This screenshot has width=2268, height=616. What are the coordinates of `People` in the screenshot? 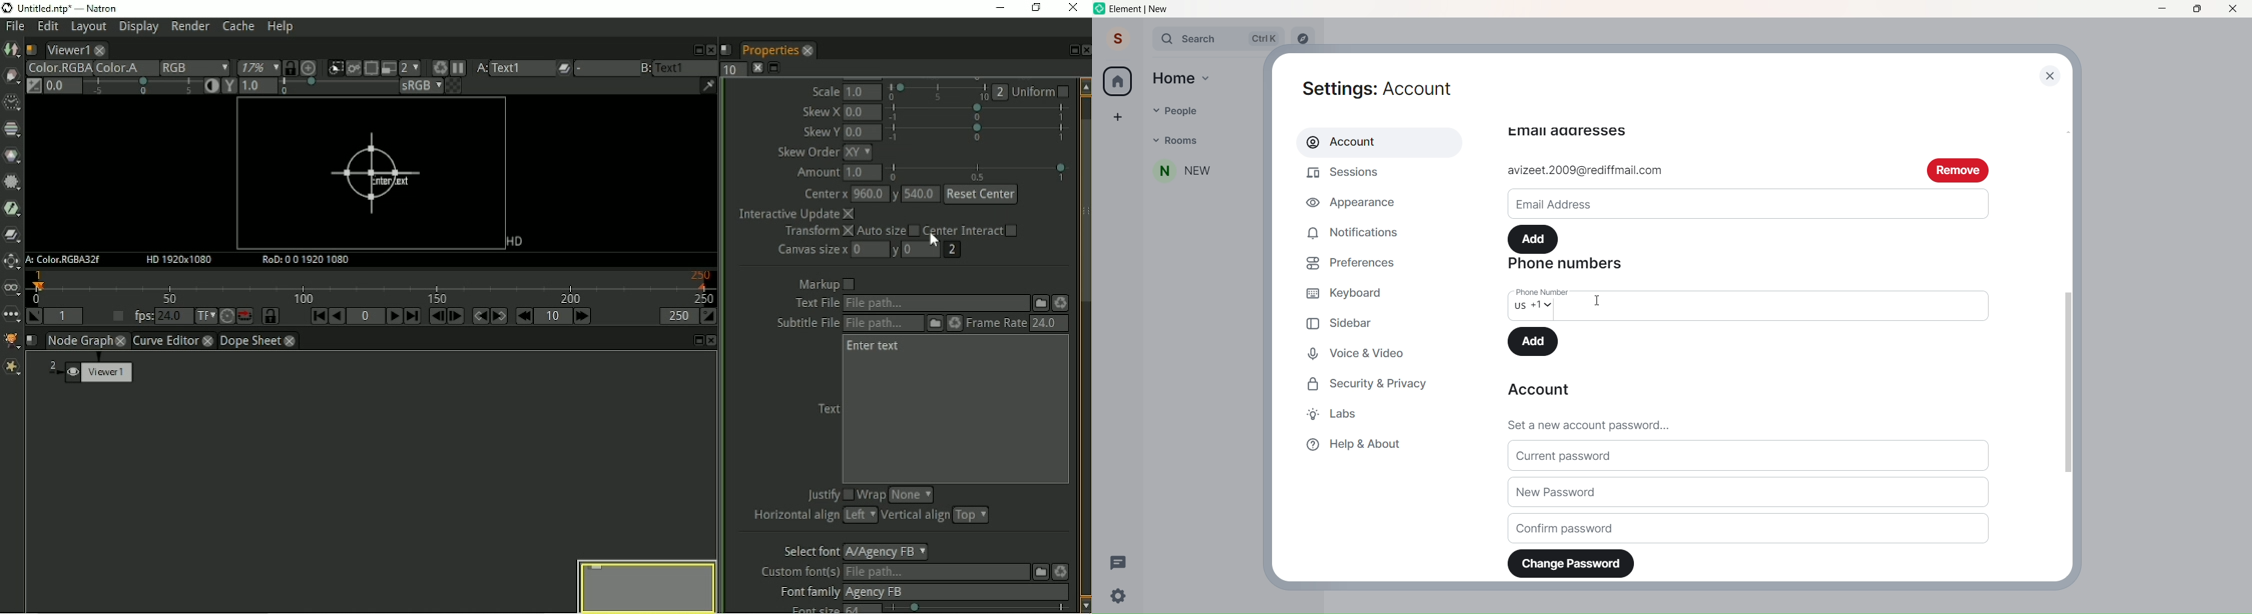 It's located at (1210, 109).